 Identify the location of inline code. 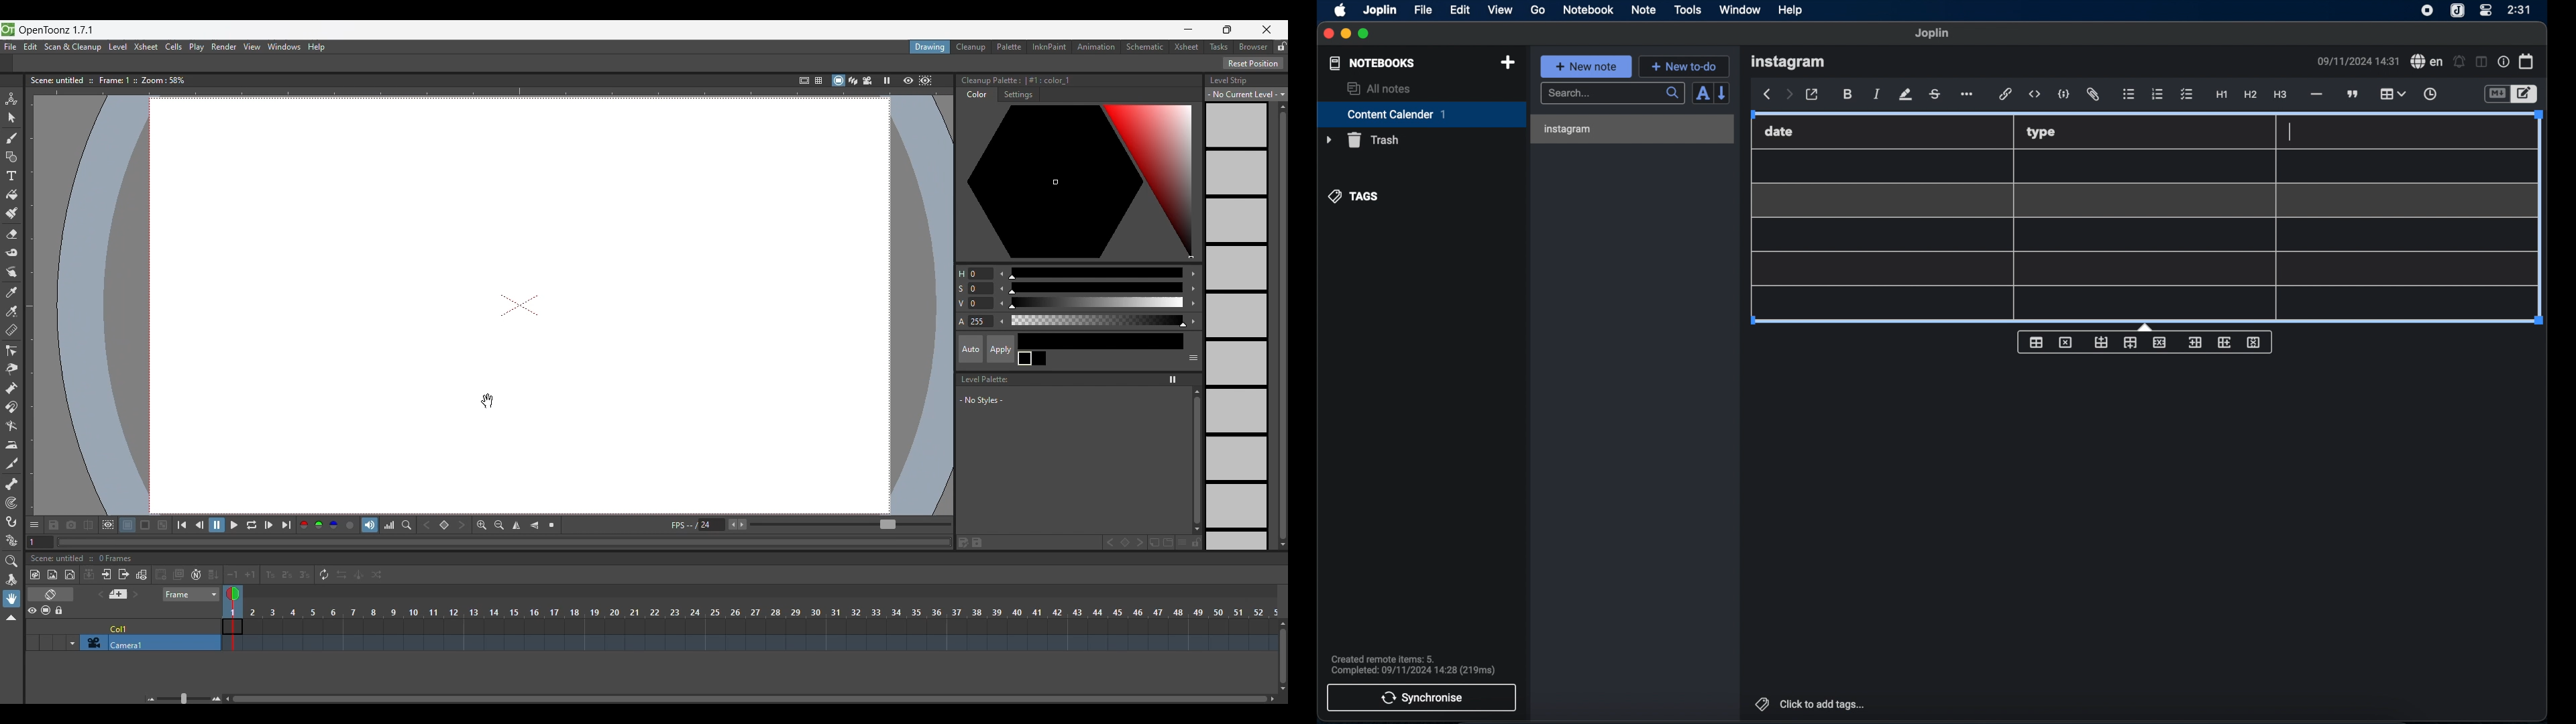
(2035, 95).